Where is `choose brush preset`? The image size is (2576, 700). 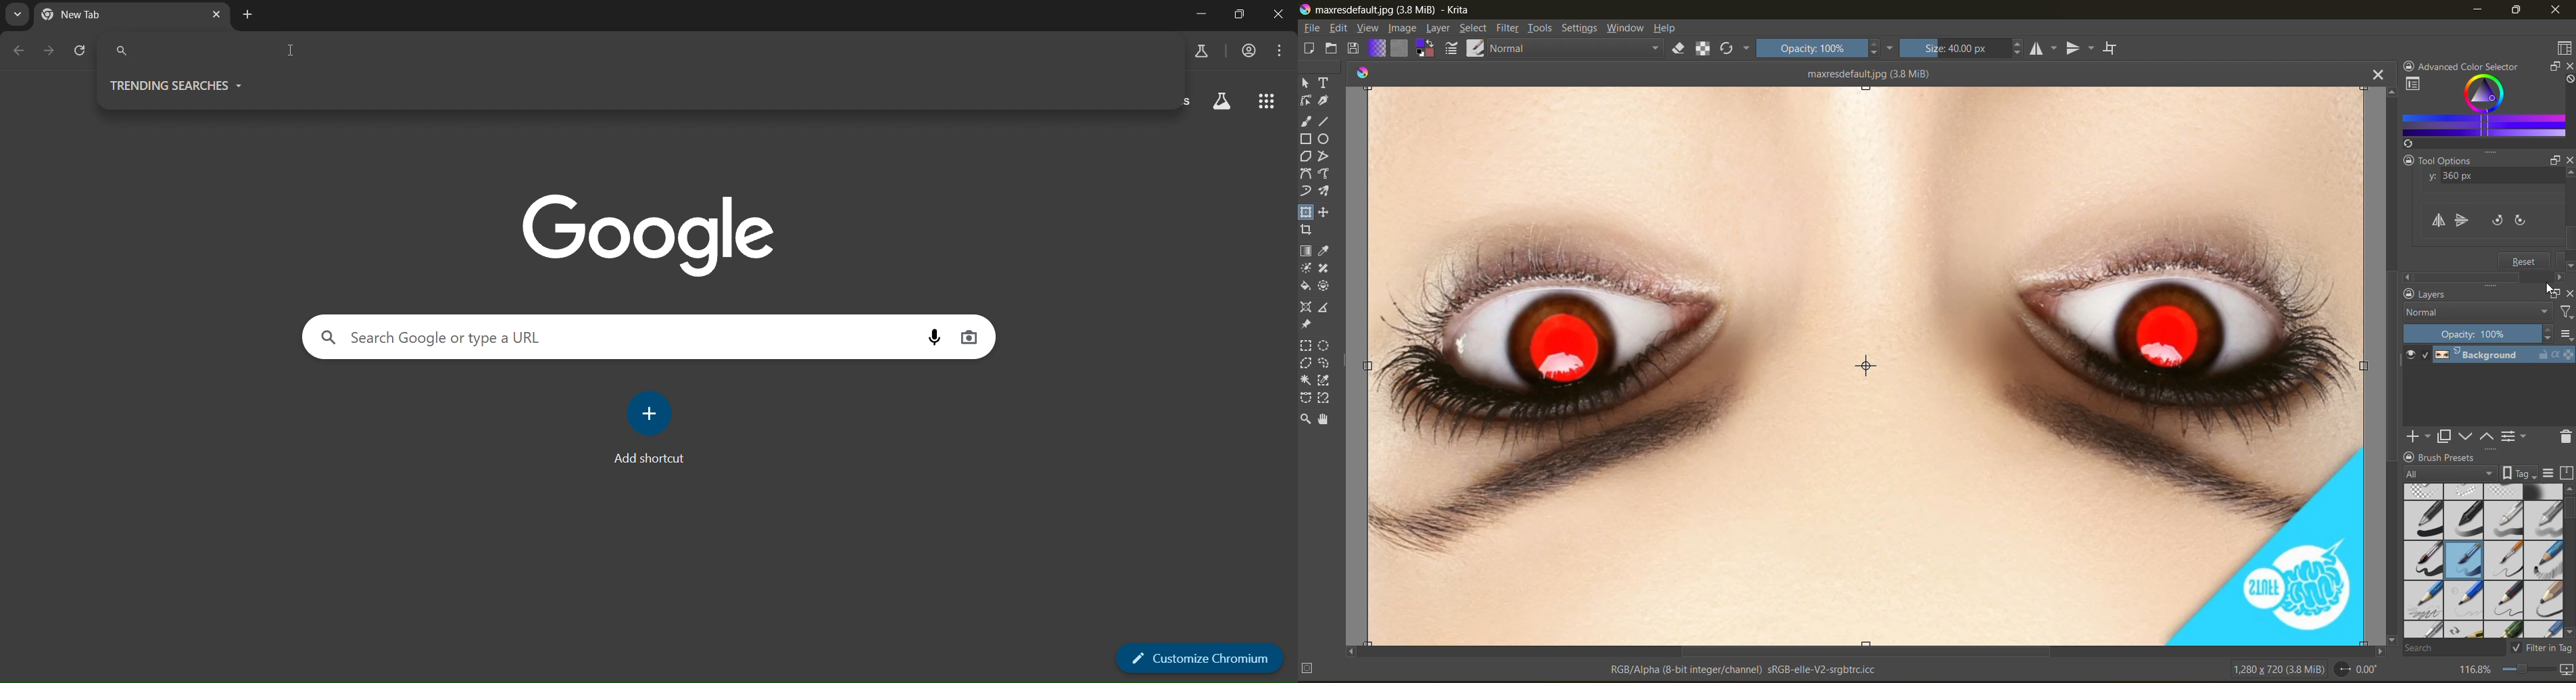 choose brush preset is located at coordinates (1474, 48).